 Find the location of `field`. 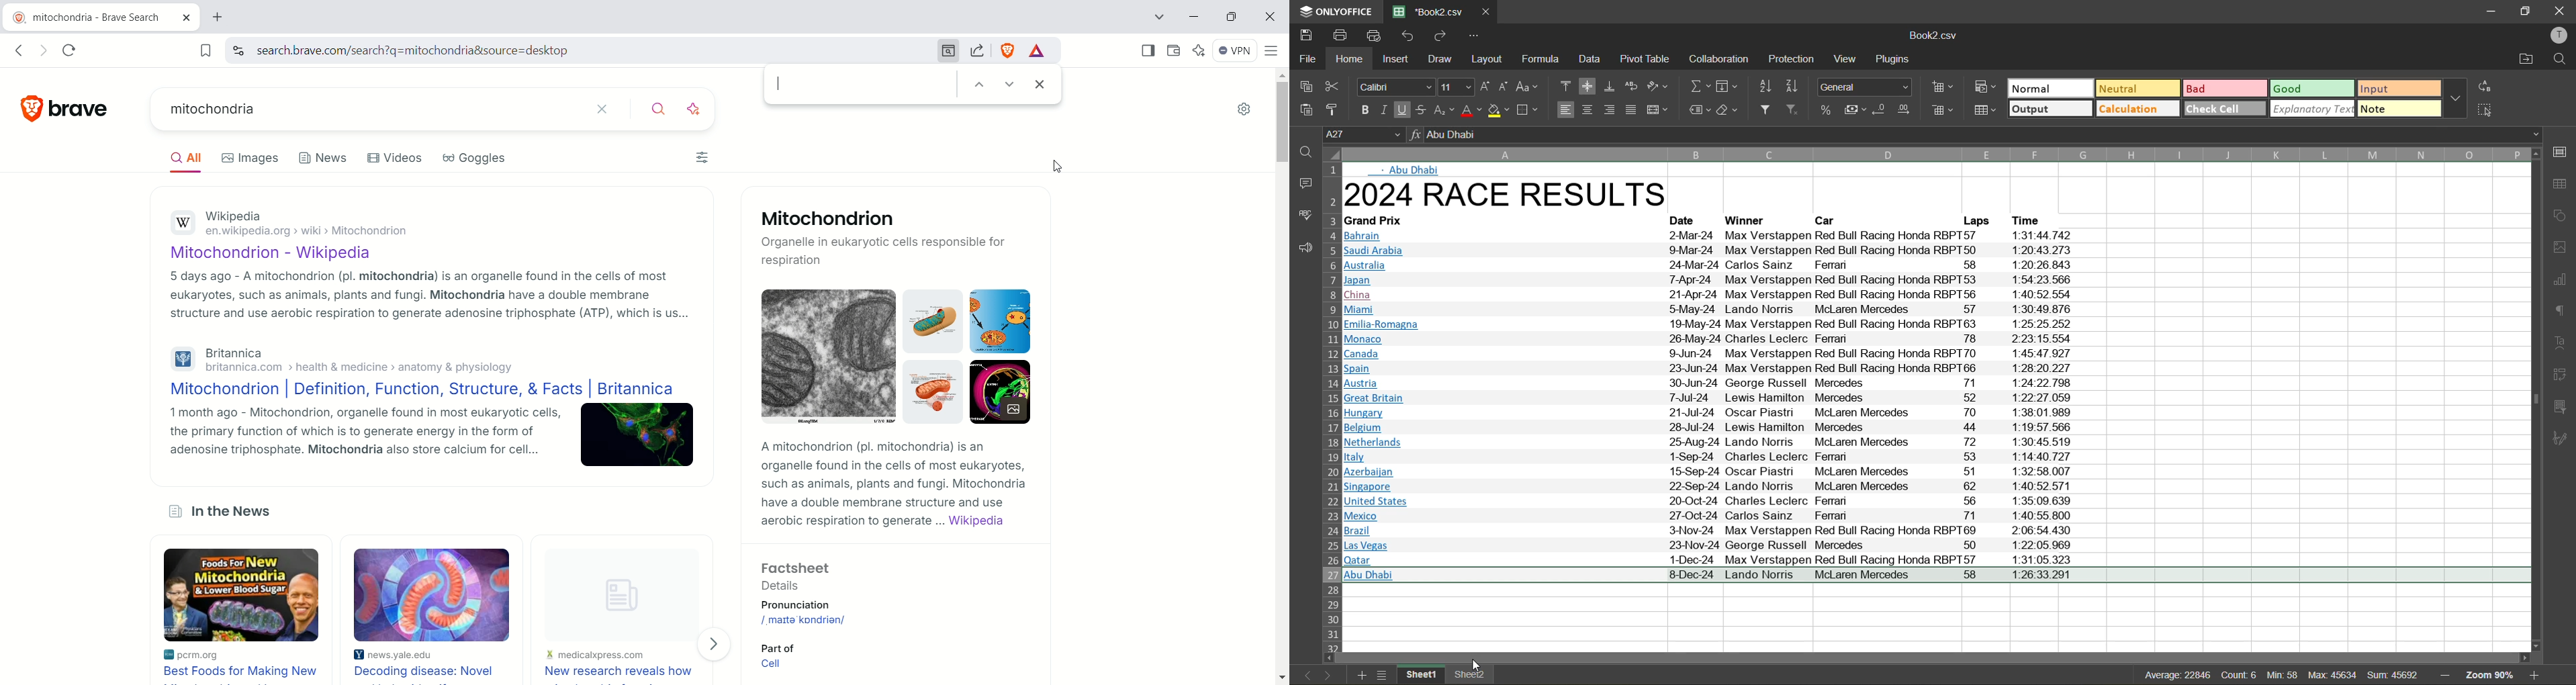

field is located at coordinates (1726, 88).